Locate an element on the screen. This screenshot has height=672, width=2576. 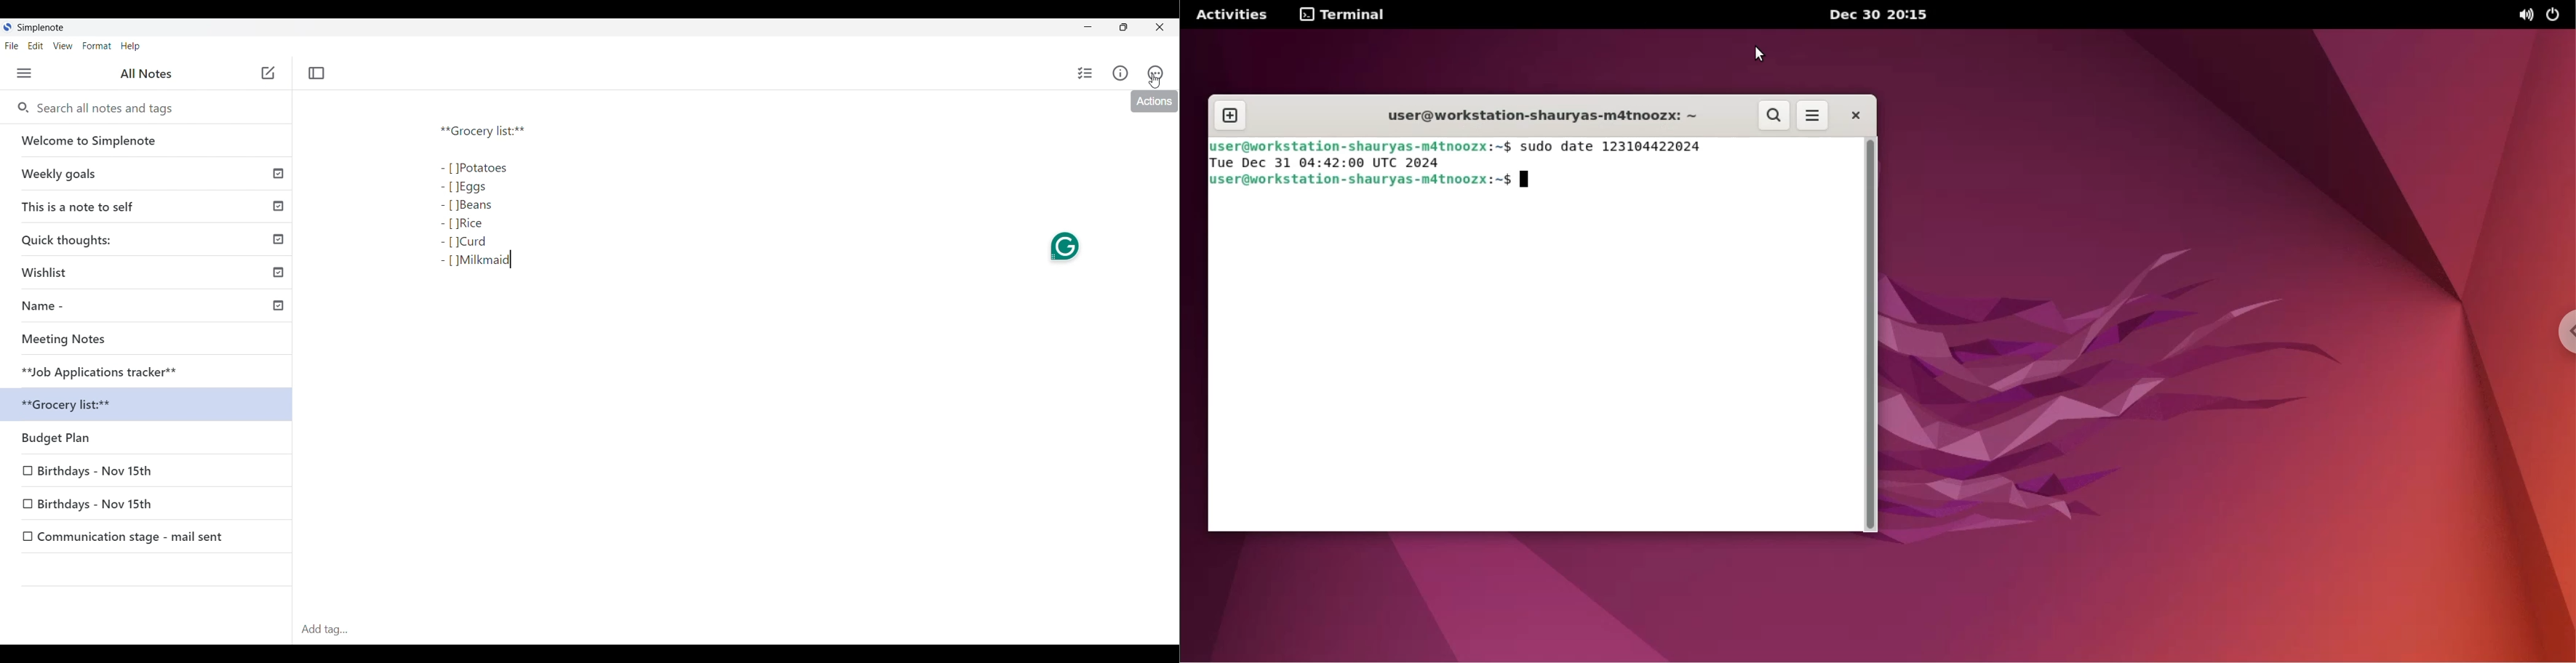
Add tag... is located at coordinates (329, 629).